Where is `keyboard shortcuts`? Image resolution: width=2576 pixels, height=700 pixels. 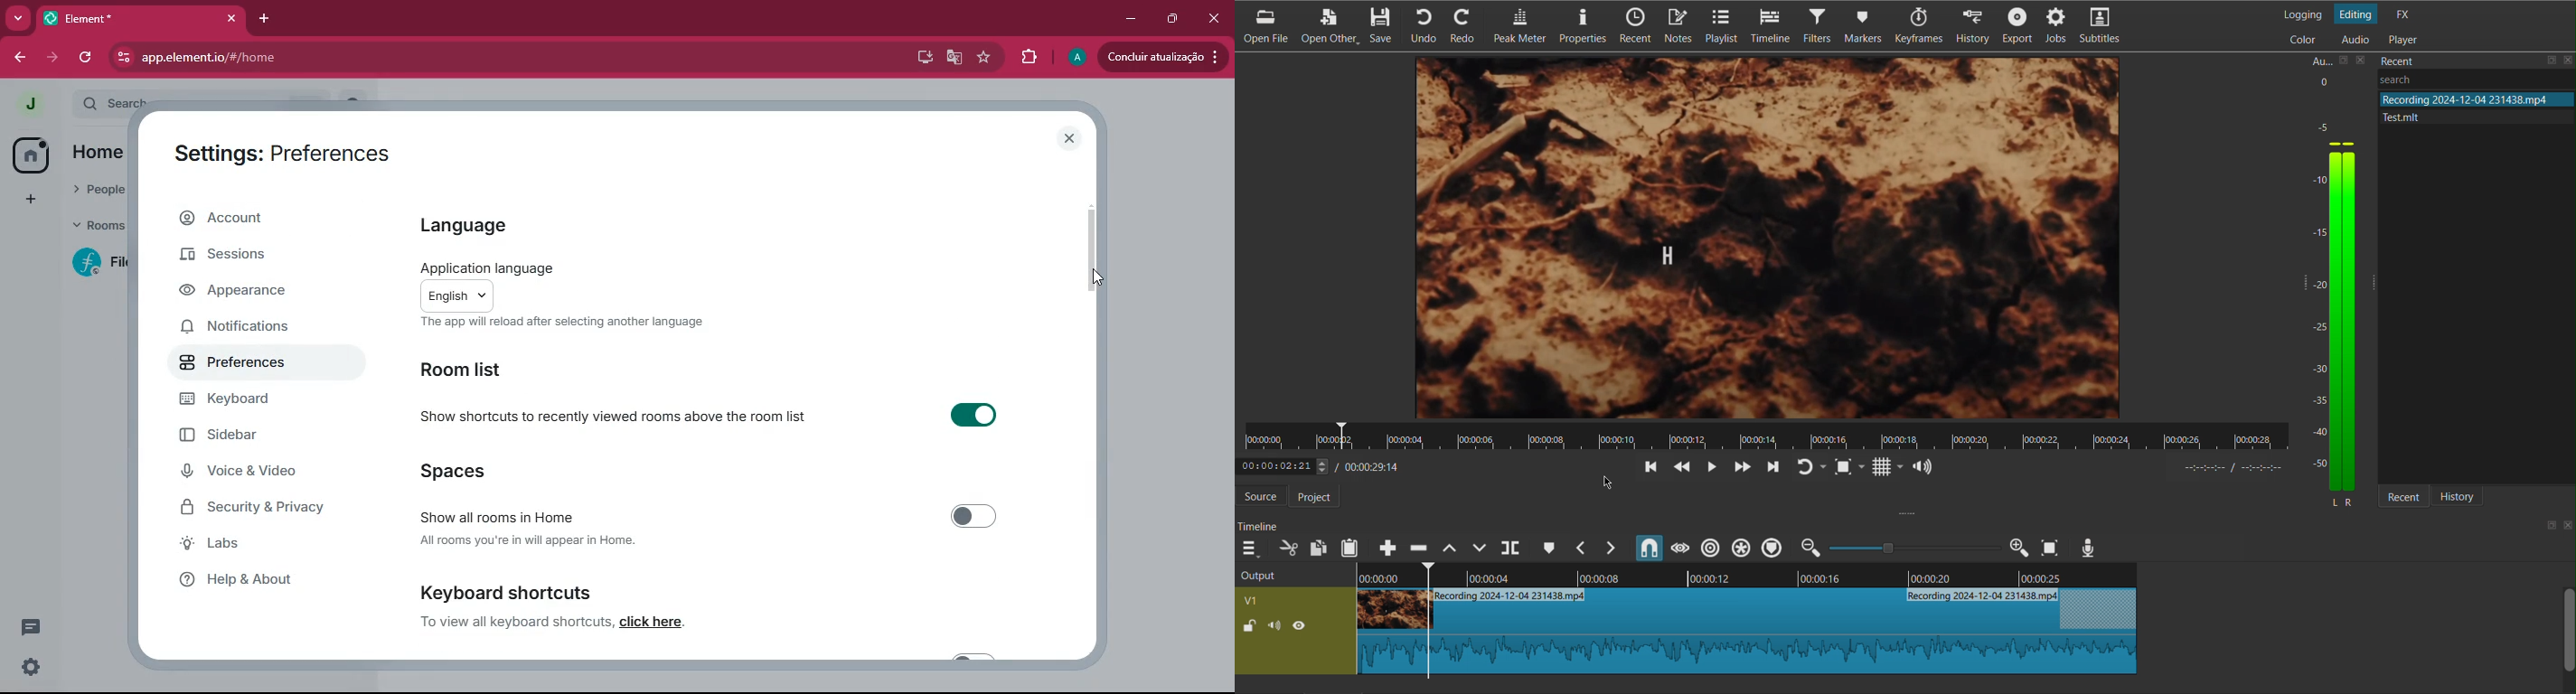 keyboard shortcuts is located at coordinates (504, 592).